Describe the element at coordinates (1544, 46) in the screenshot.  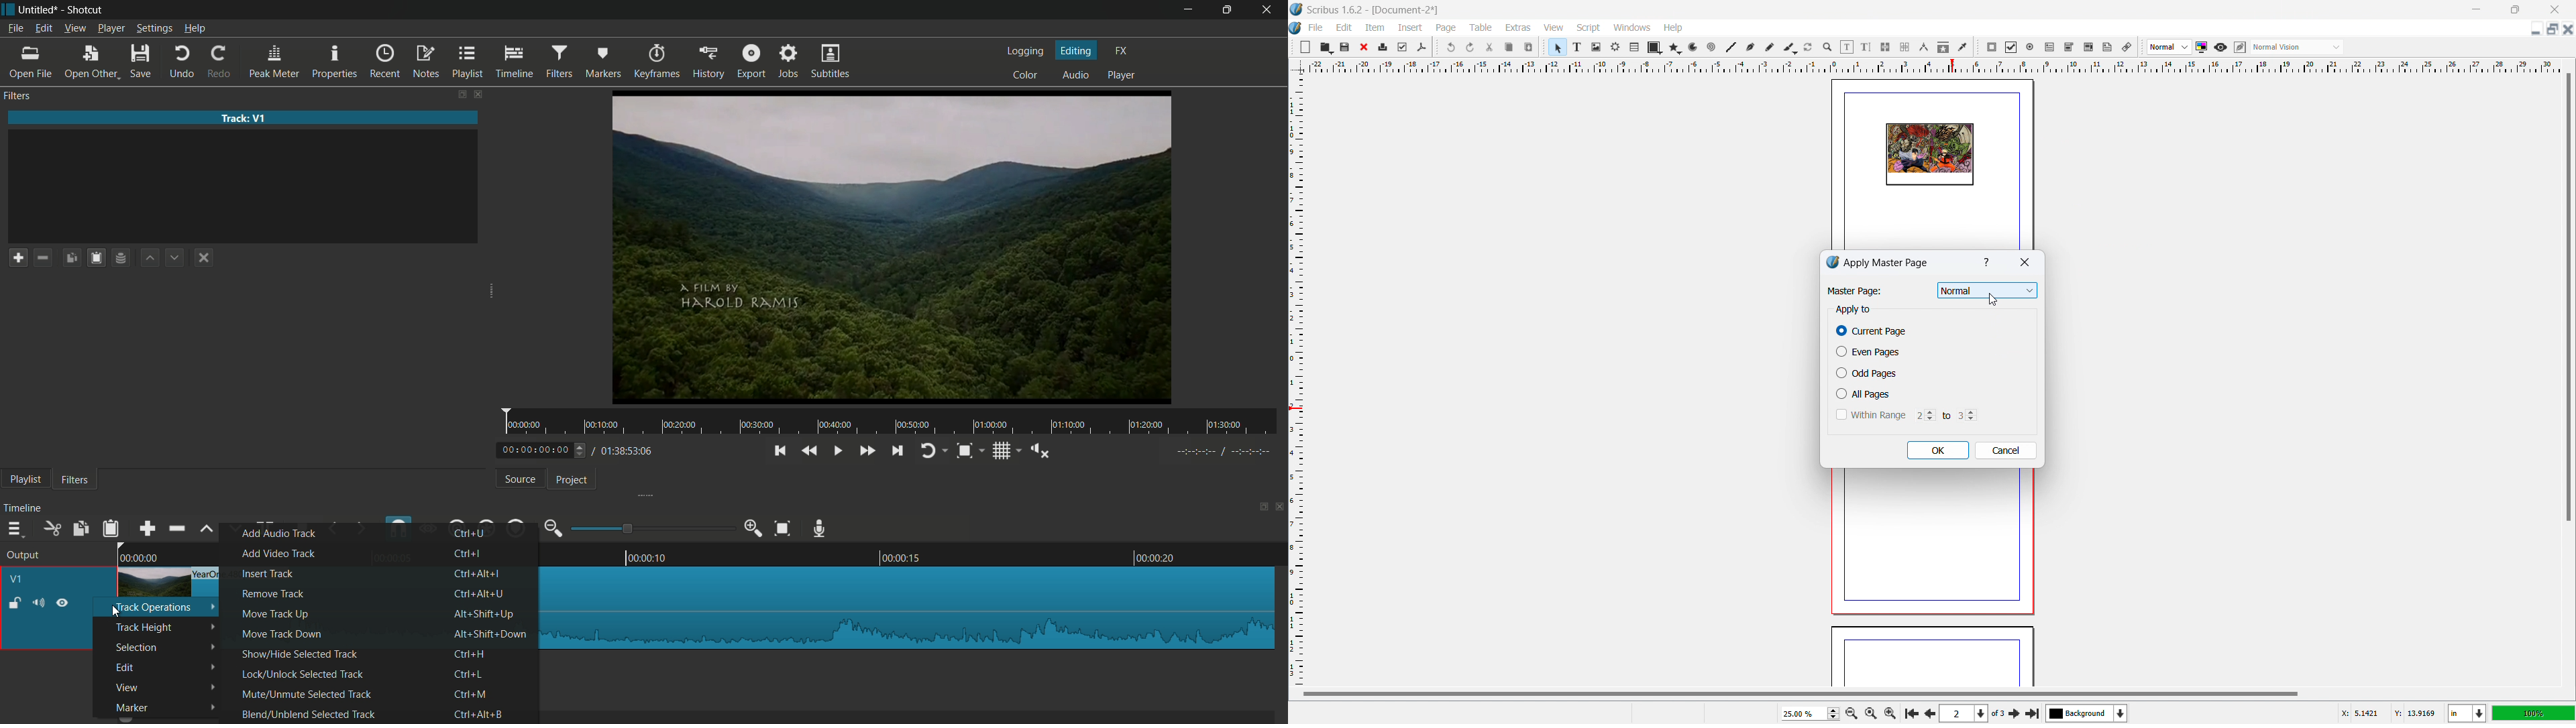
I see `move toolbox` at that location.